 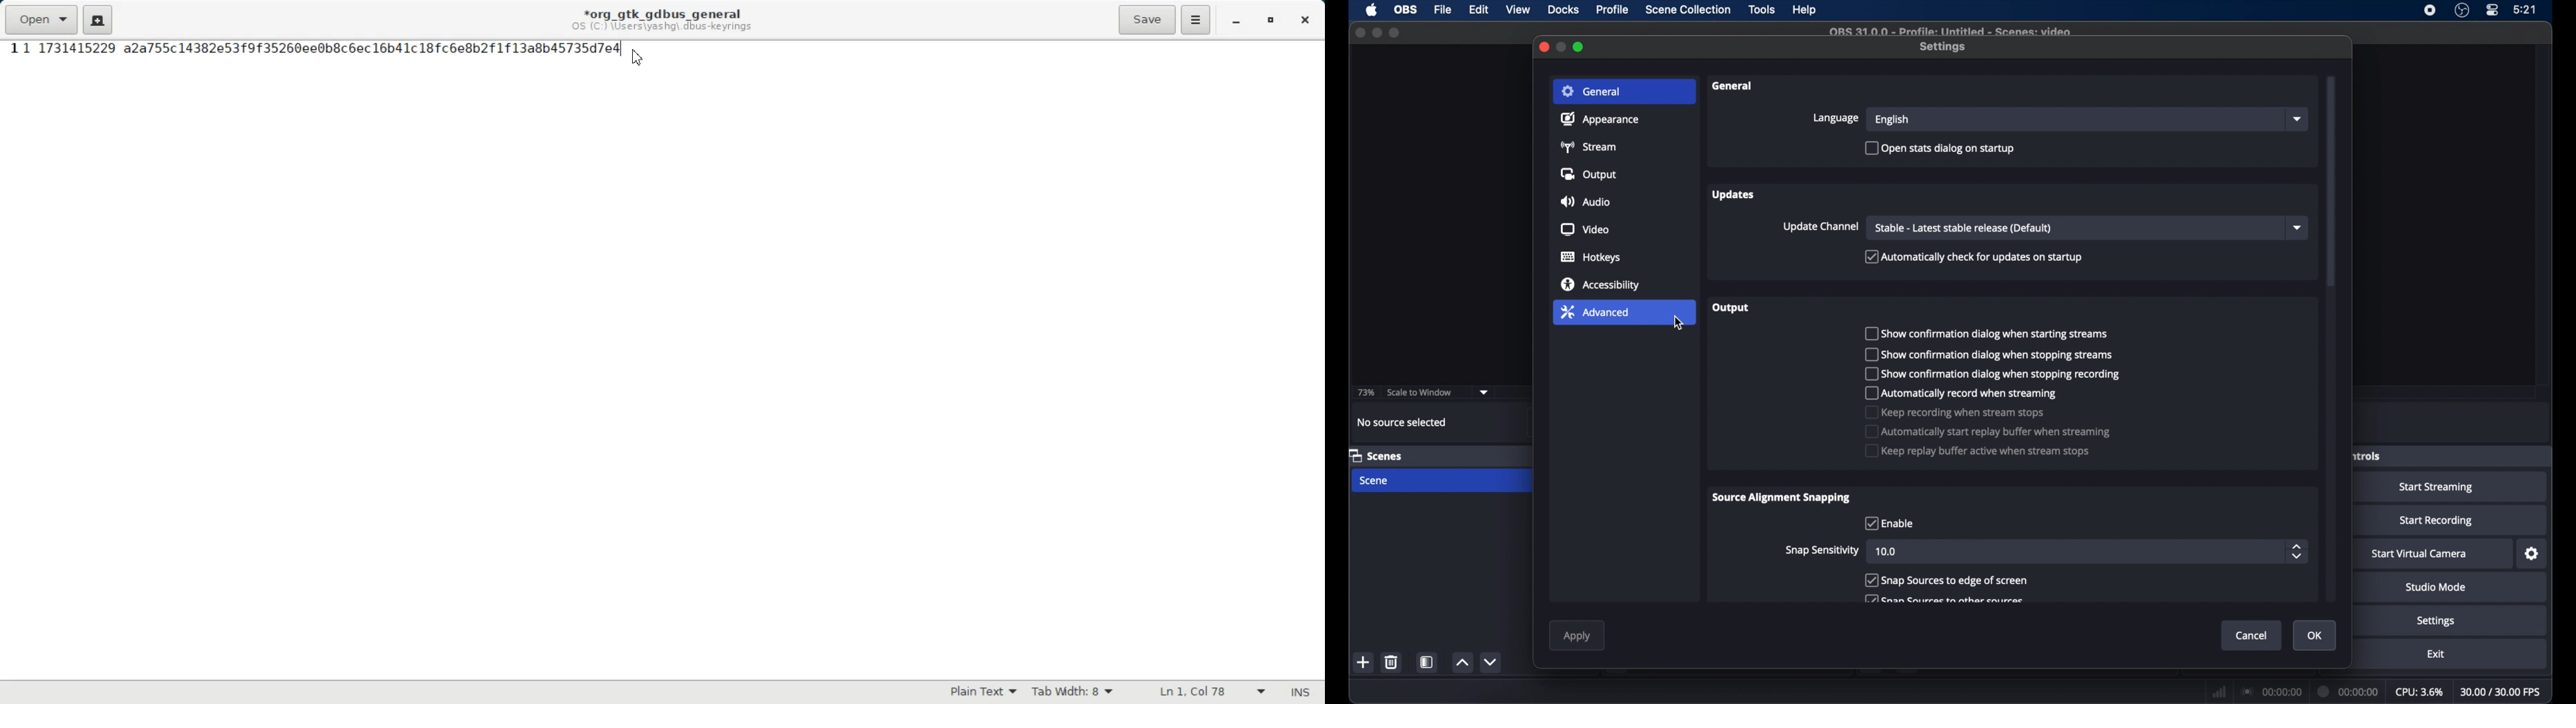 I want to click on studio mode, so click(x=2437, y=589).